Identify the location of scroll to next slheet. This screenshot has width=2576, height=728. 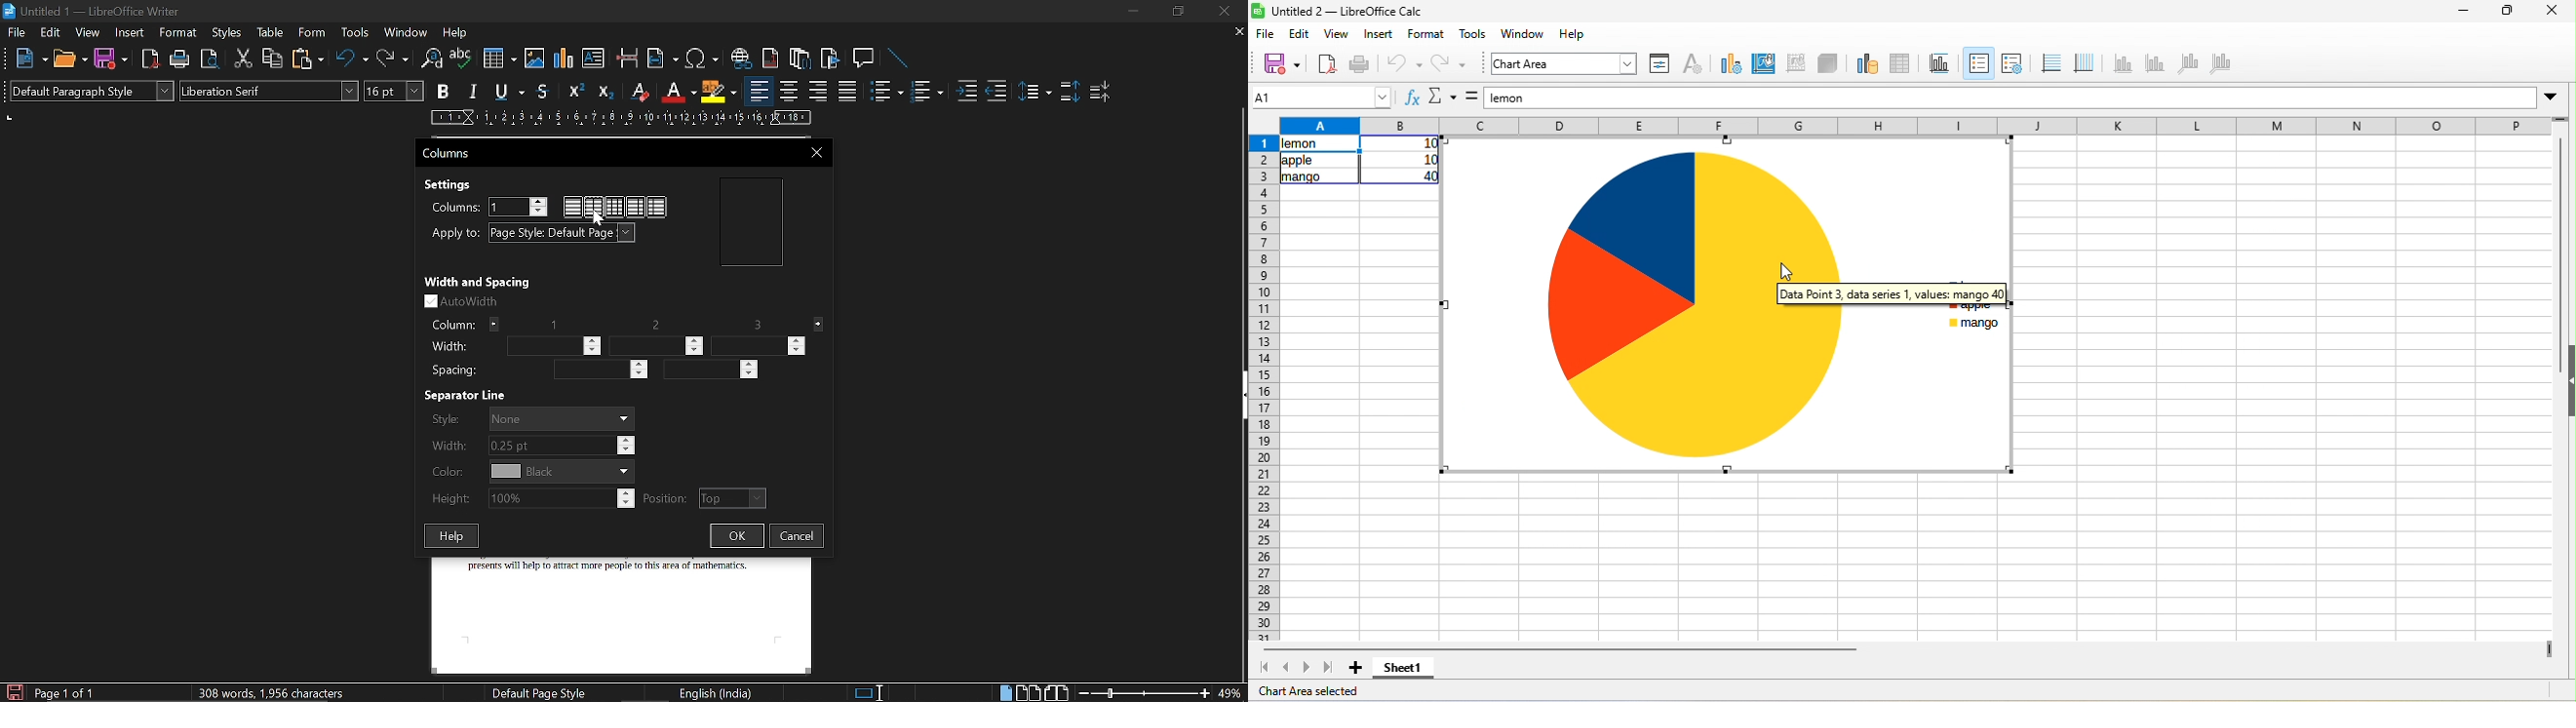
(1306, 670).